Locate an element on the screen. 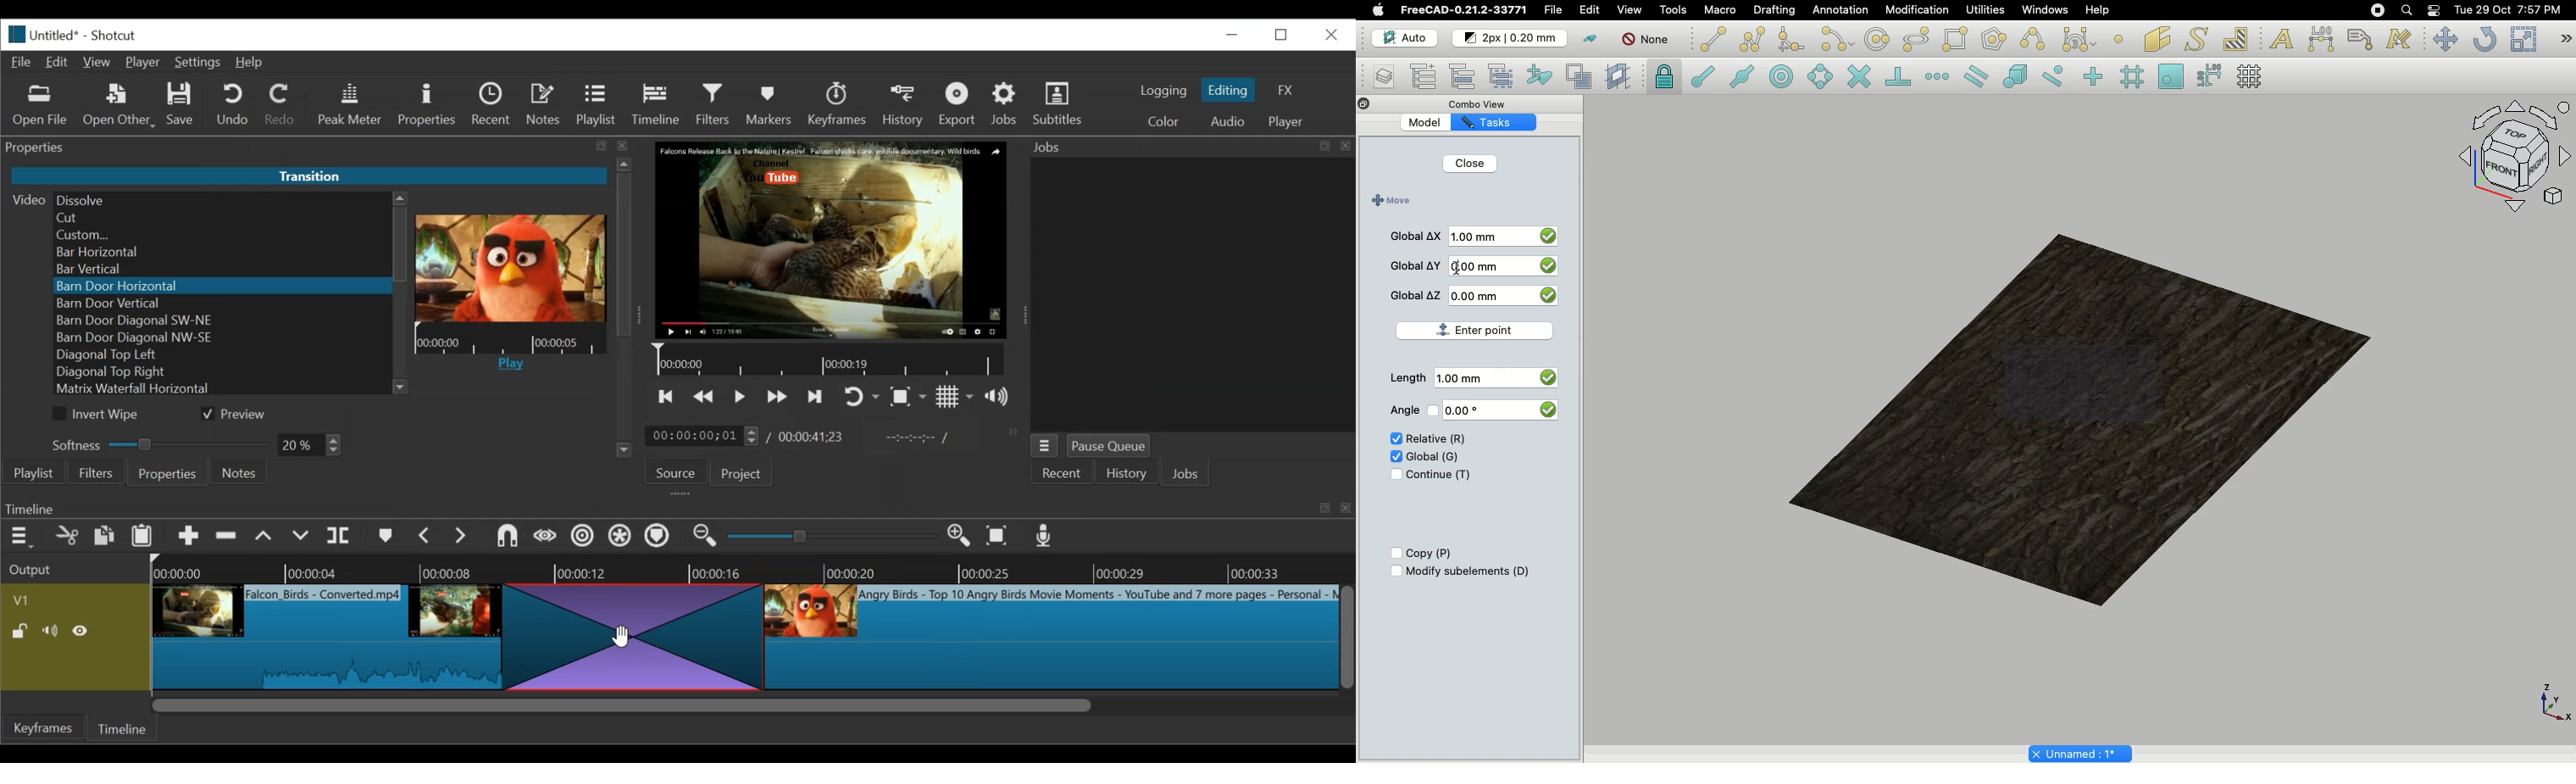 The height and width of the screenshot is (784, 2576). Check is located at coordinates (1395, 455).